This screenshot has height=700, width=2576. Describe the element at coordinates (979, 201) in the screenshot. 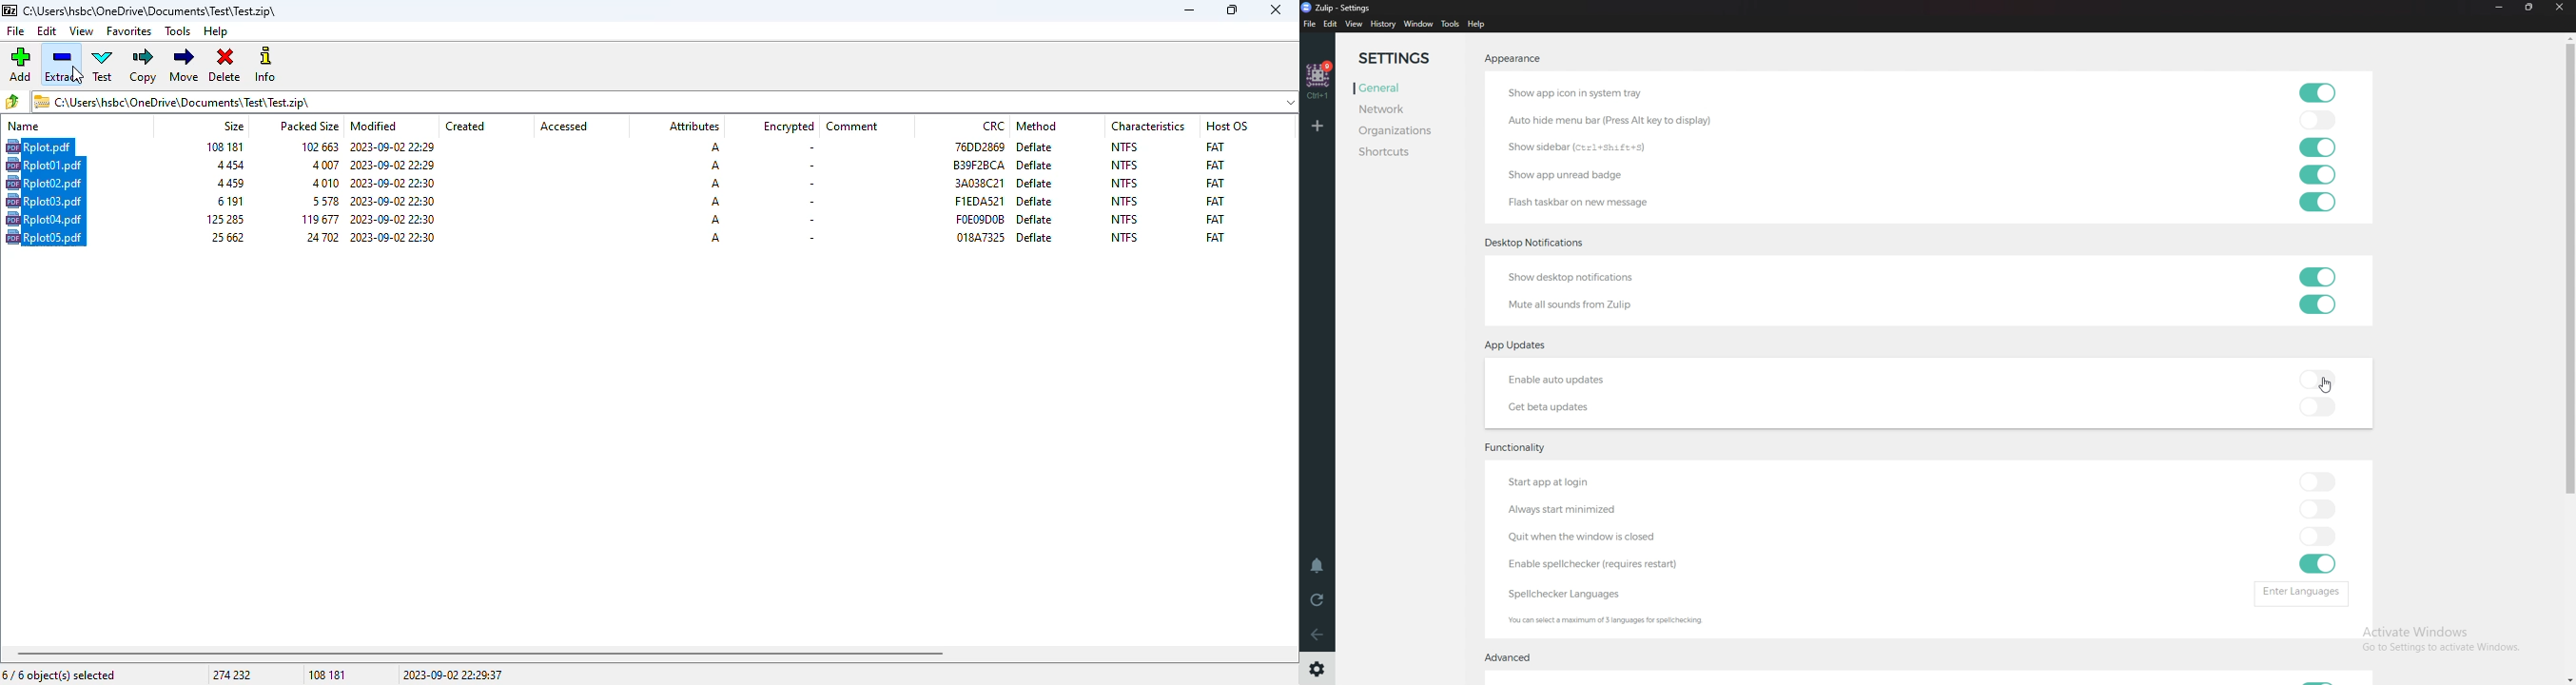

I see `CRC` at that location.